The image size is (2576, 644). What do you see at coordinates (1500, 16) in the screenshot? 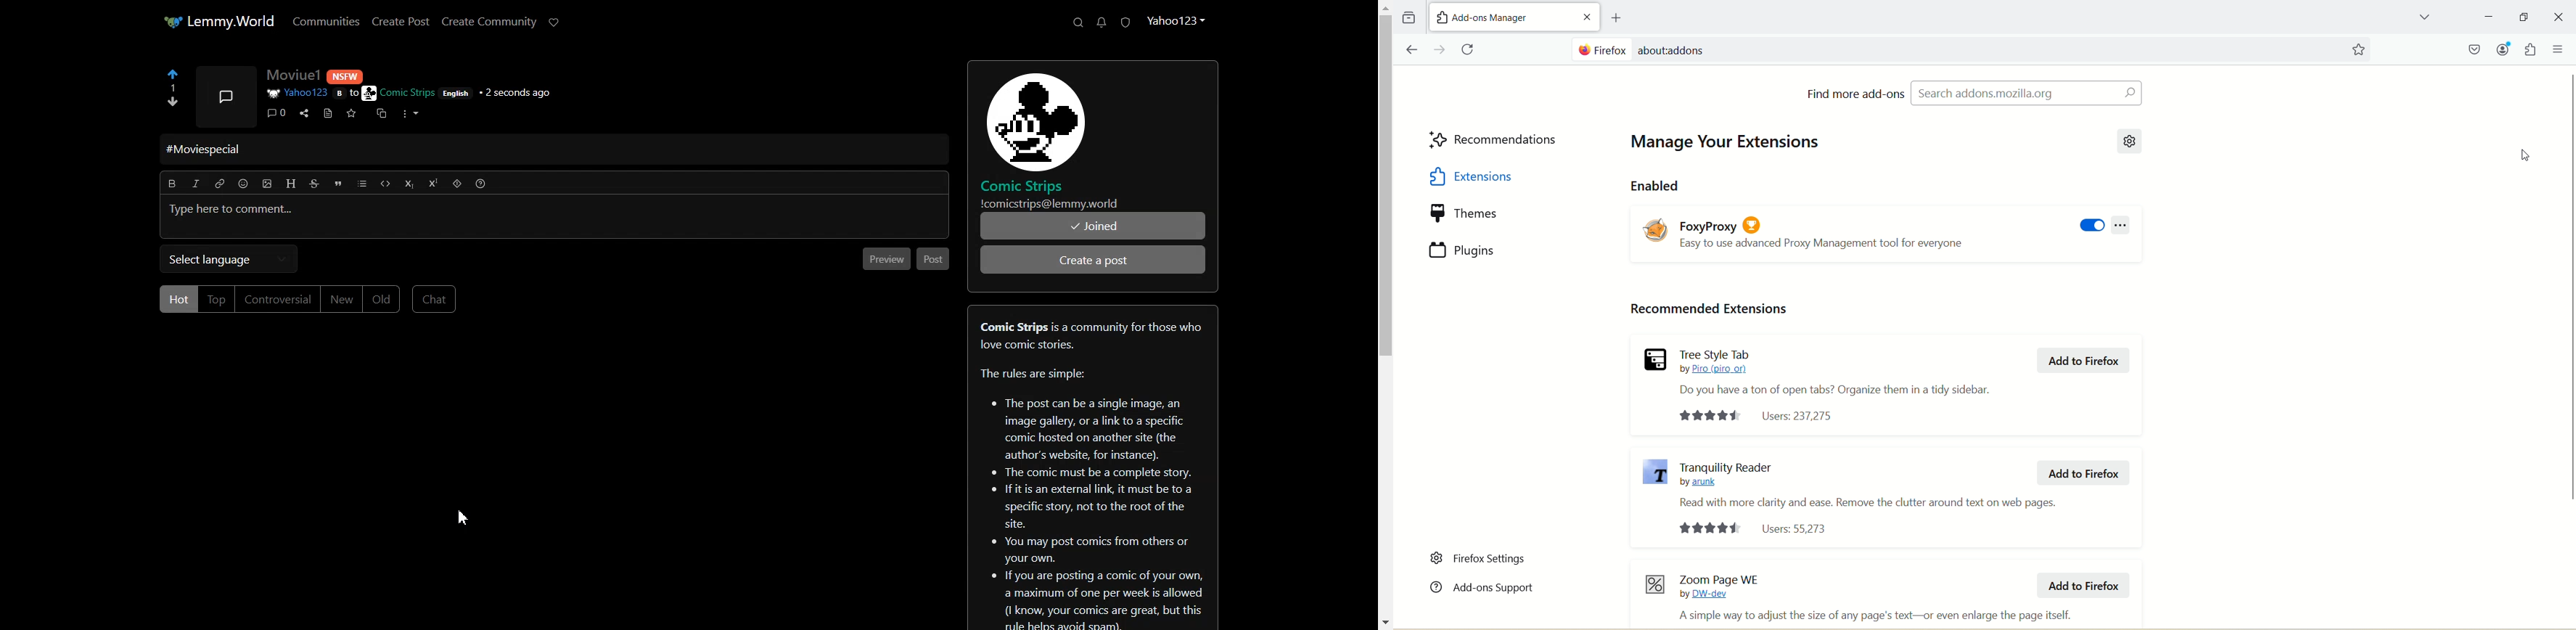
I see `New Tab` at bounding box center [1500, 16].